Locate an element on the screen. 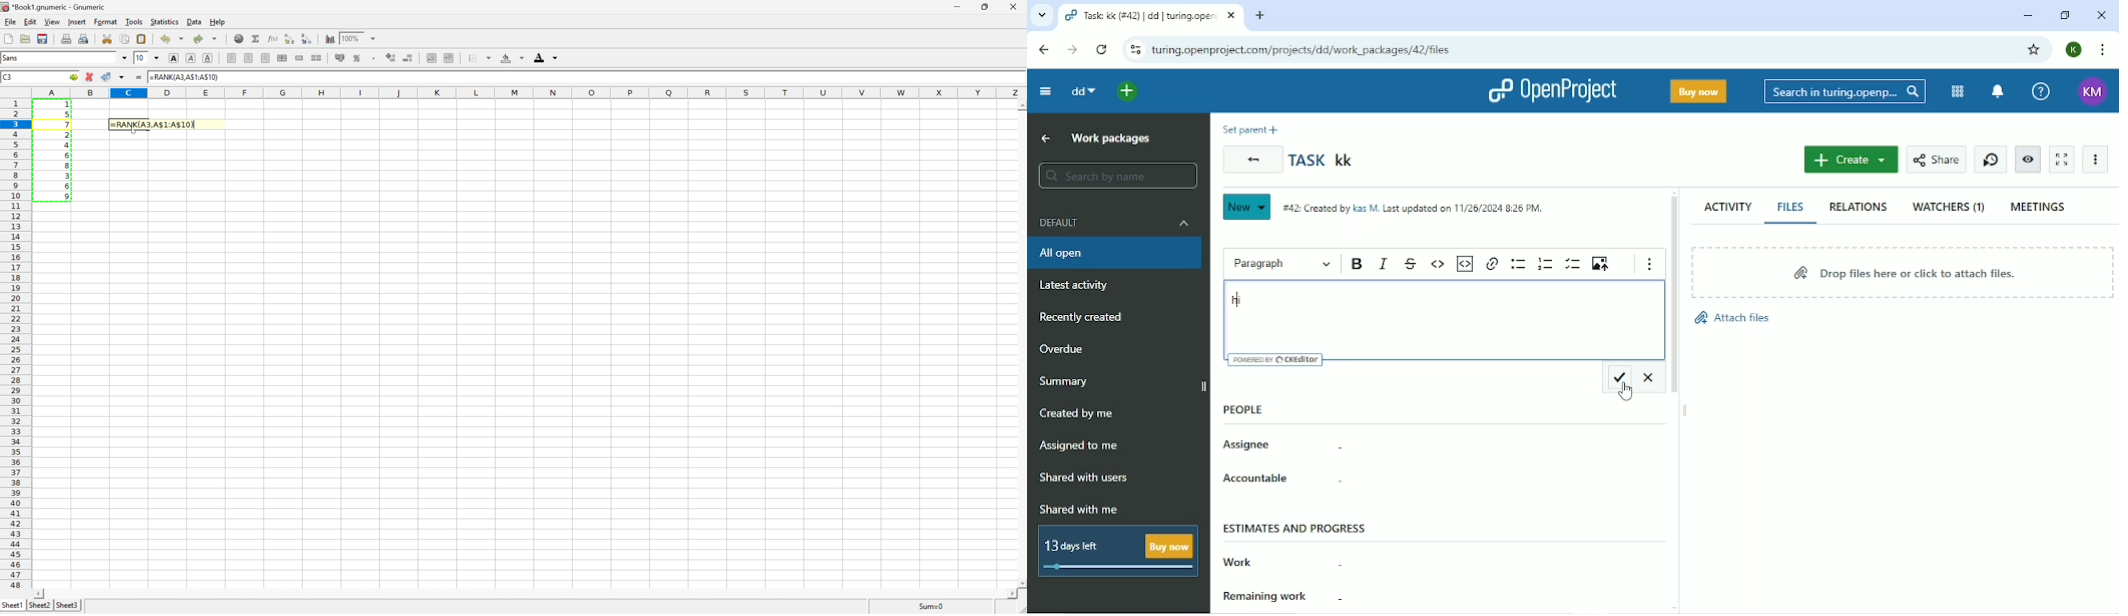 The width and height of the screenshot is (2128, 616). Unwatch work package is located at coordinates (2027, 159).